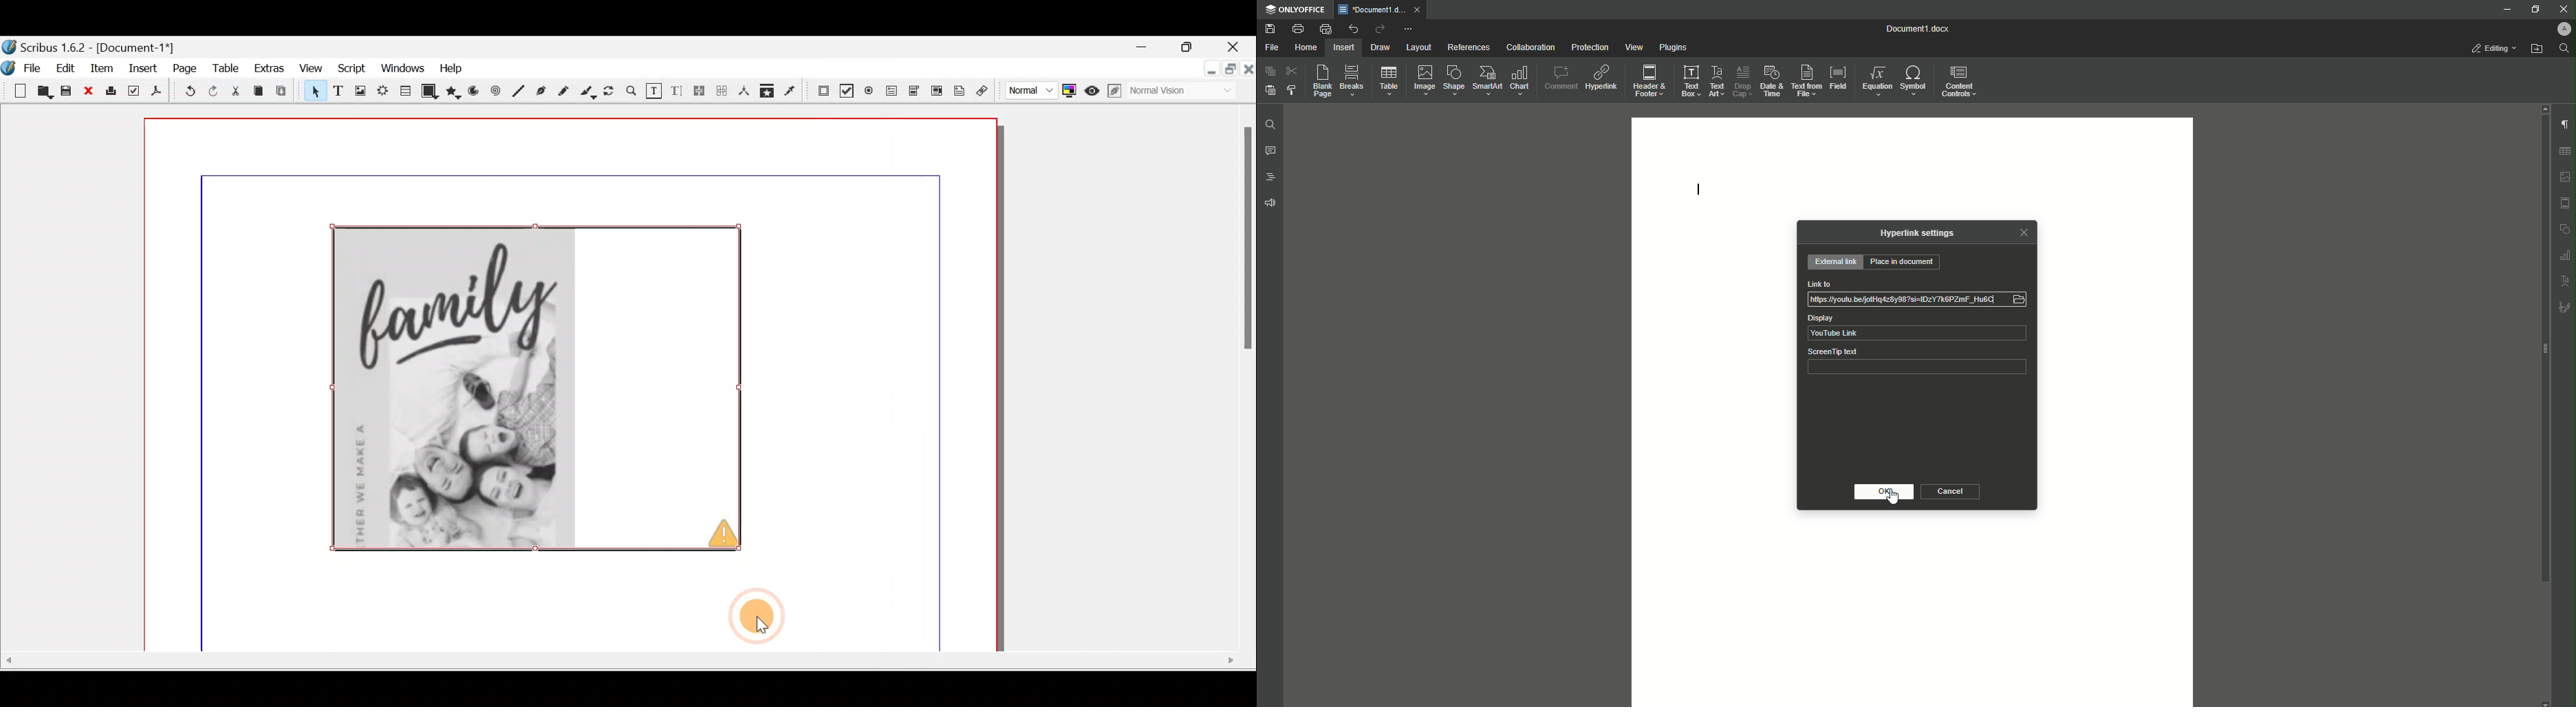 This screenshot has height=728, width=2576. Describe the element at coordinates (588, 92) in the screenshot. I see `Calligraphic line` at that location.